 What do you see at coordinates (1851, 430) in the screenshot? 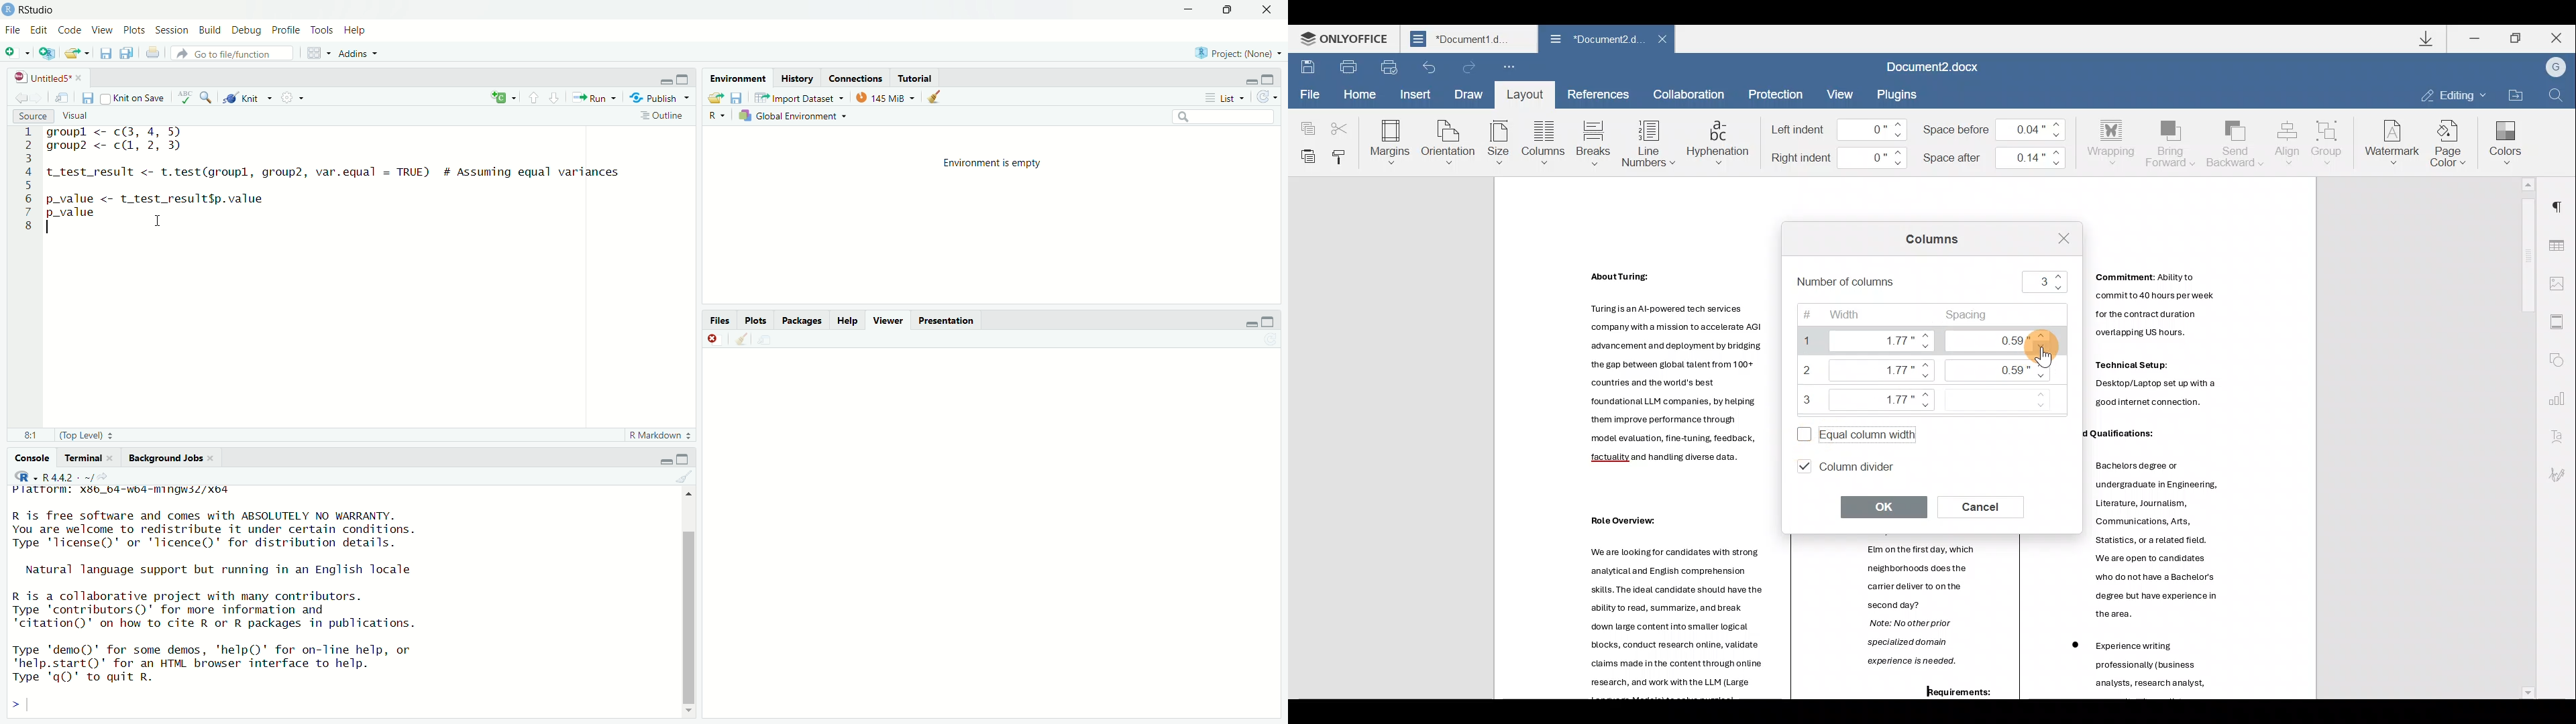
I see `Equal column width` at bounding box center [1851, 430].